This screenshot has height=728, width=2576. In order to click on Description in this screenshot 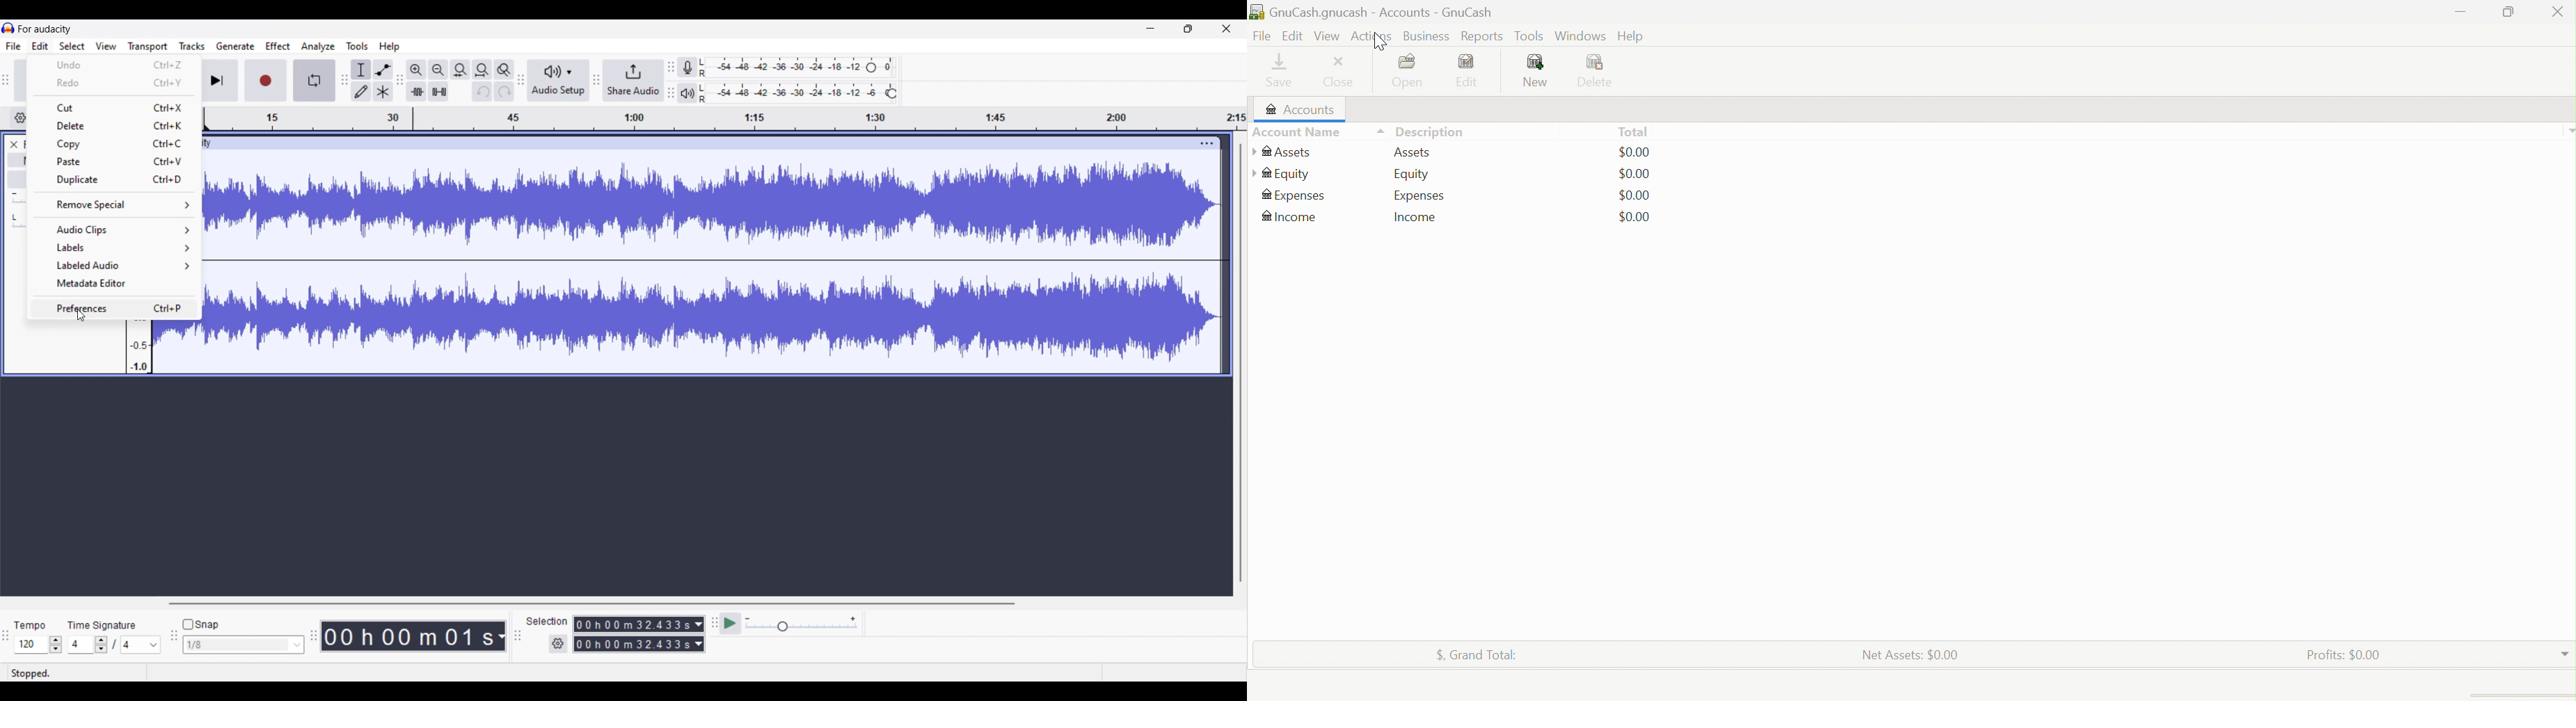, I will do `click(1435, 131)`.